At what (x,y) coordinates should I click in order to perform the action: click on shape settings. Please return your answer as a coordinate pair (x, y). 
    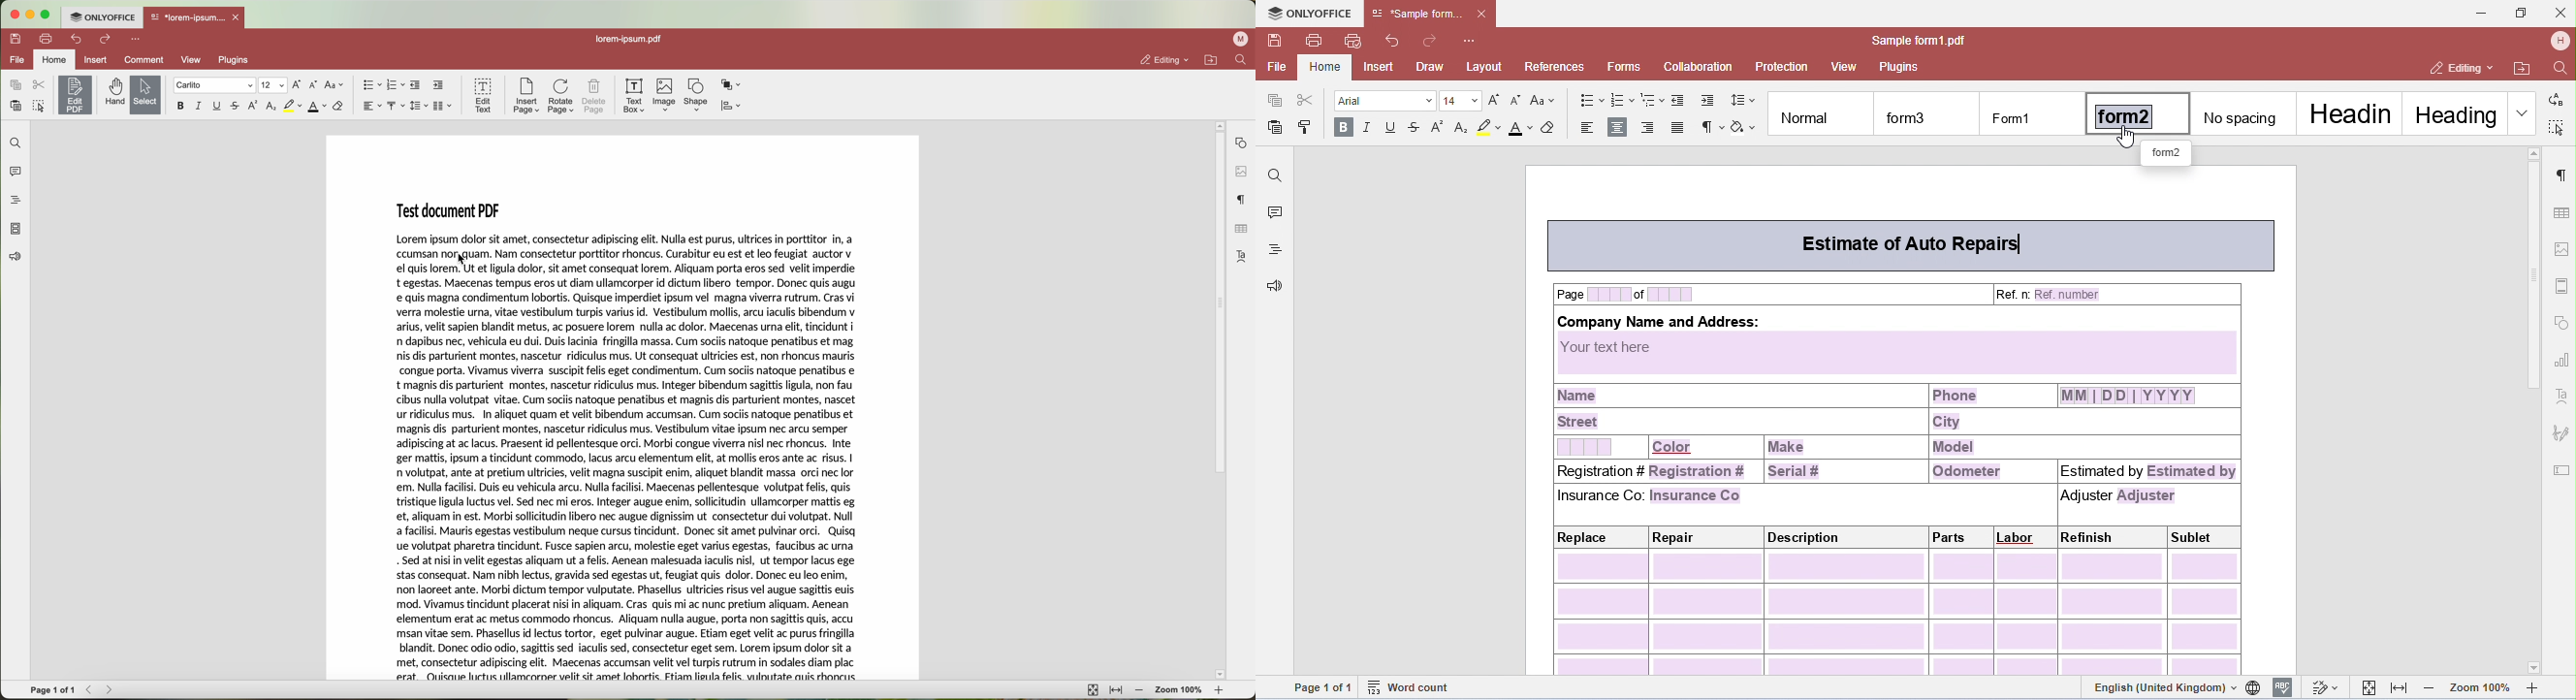
    Looking at the image, I should click on (1241, 142).